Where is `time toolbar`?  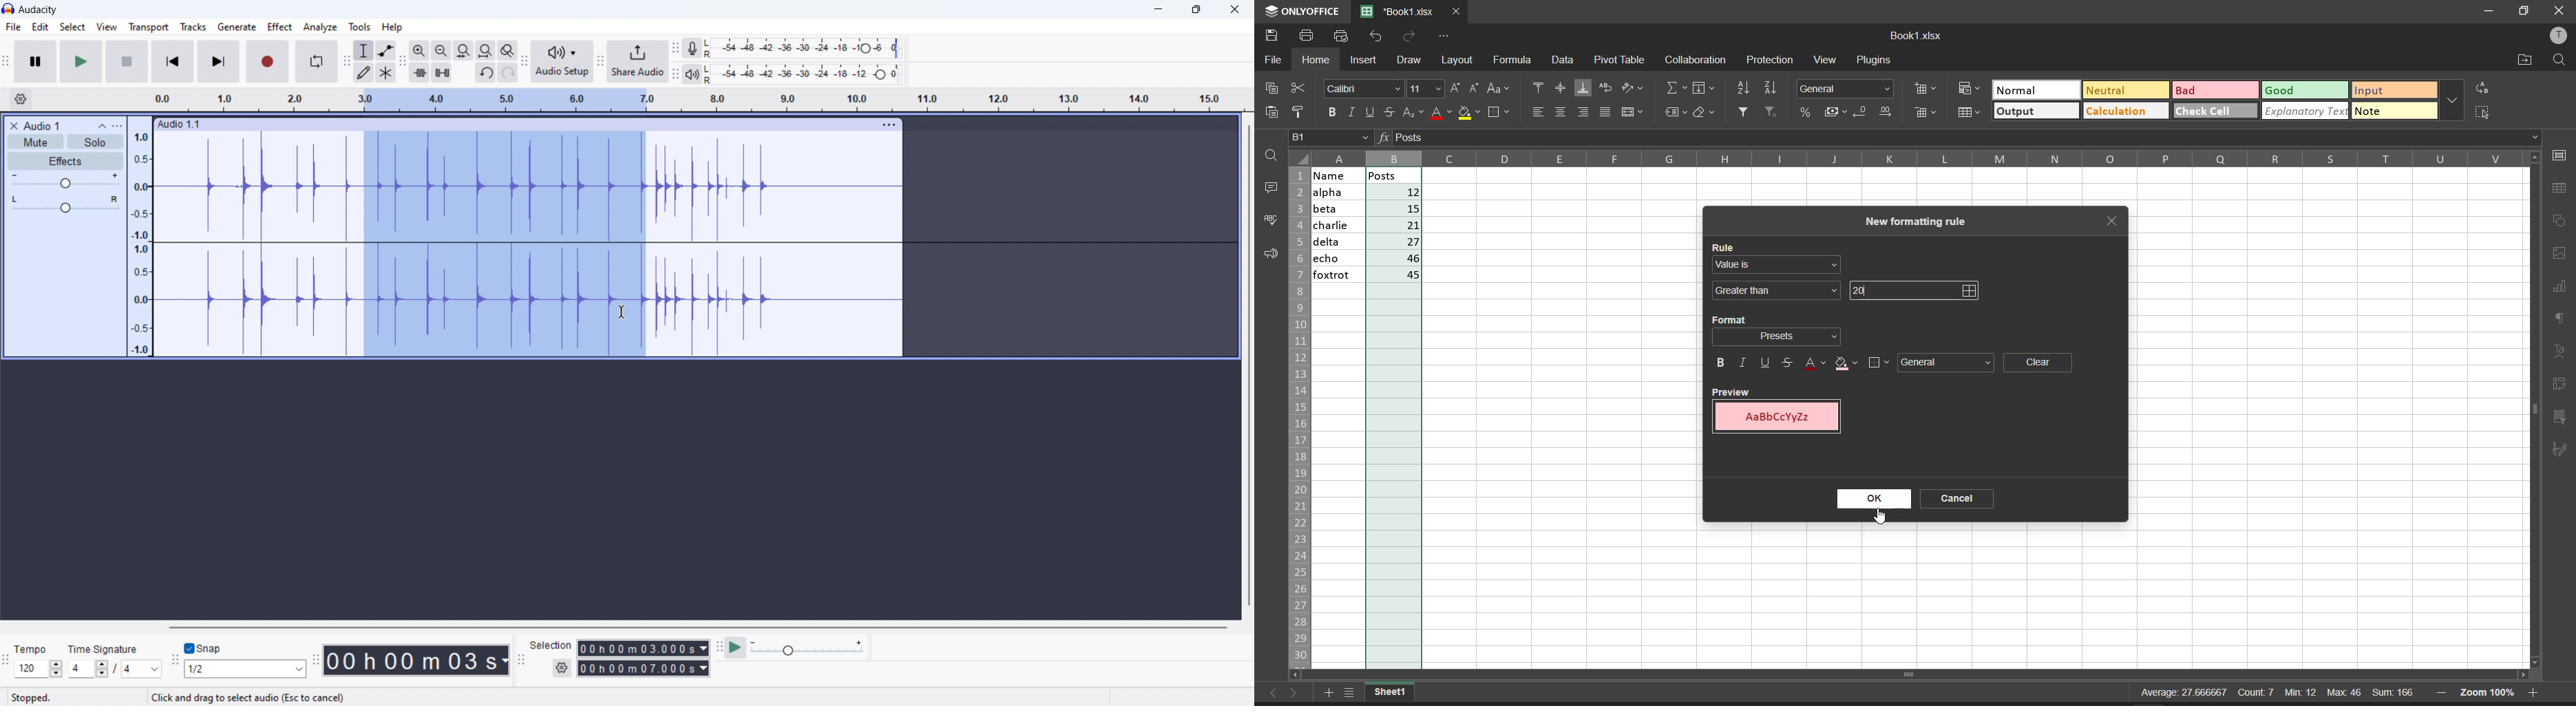 time toolbar is located at coordinates (316, 662).